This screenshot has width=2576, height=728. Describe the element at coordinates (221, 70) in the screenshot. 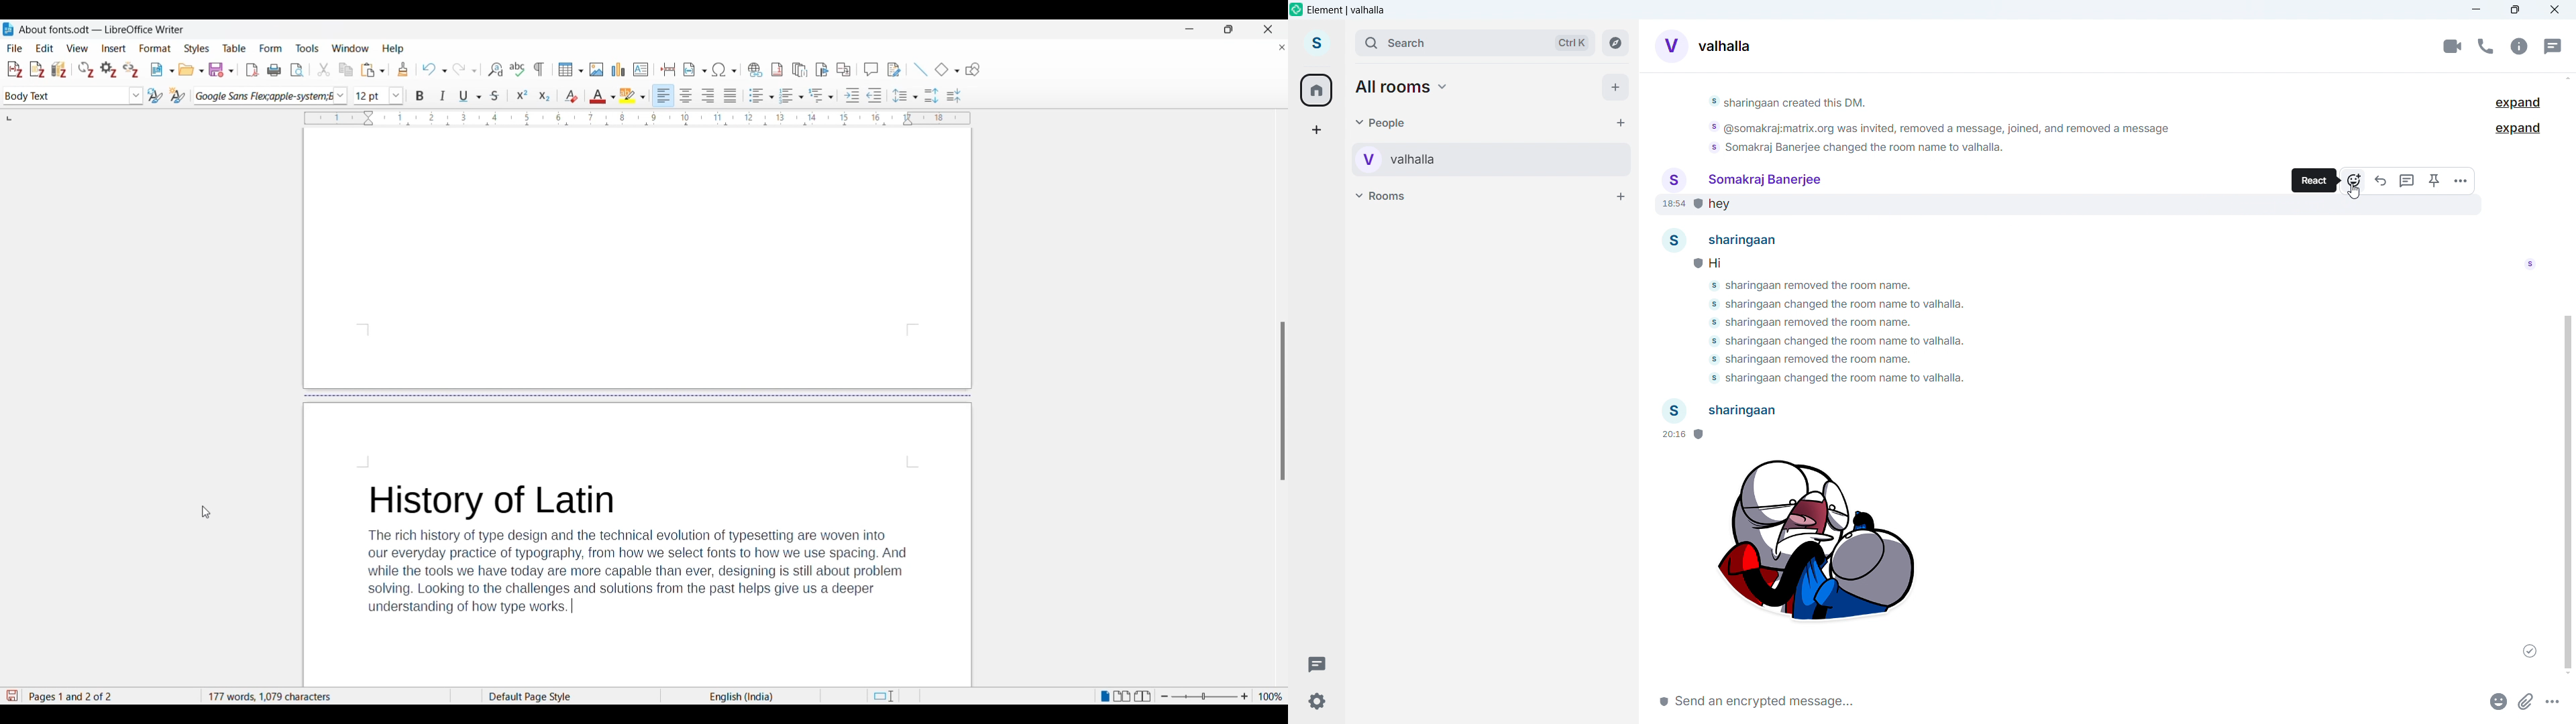

I see `Save options` at that location.